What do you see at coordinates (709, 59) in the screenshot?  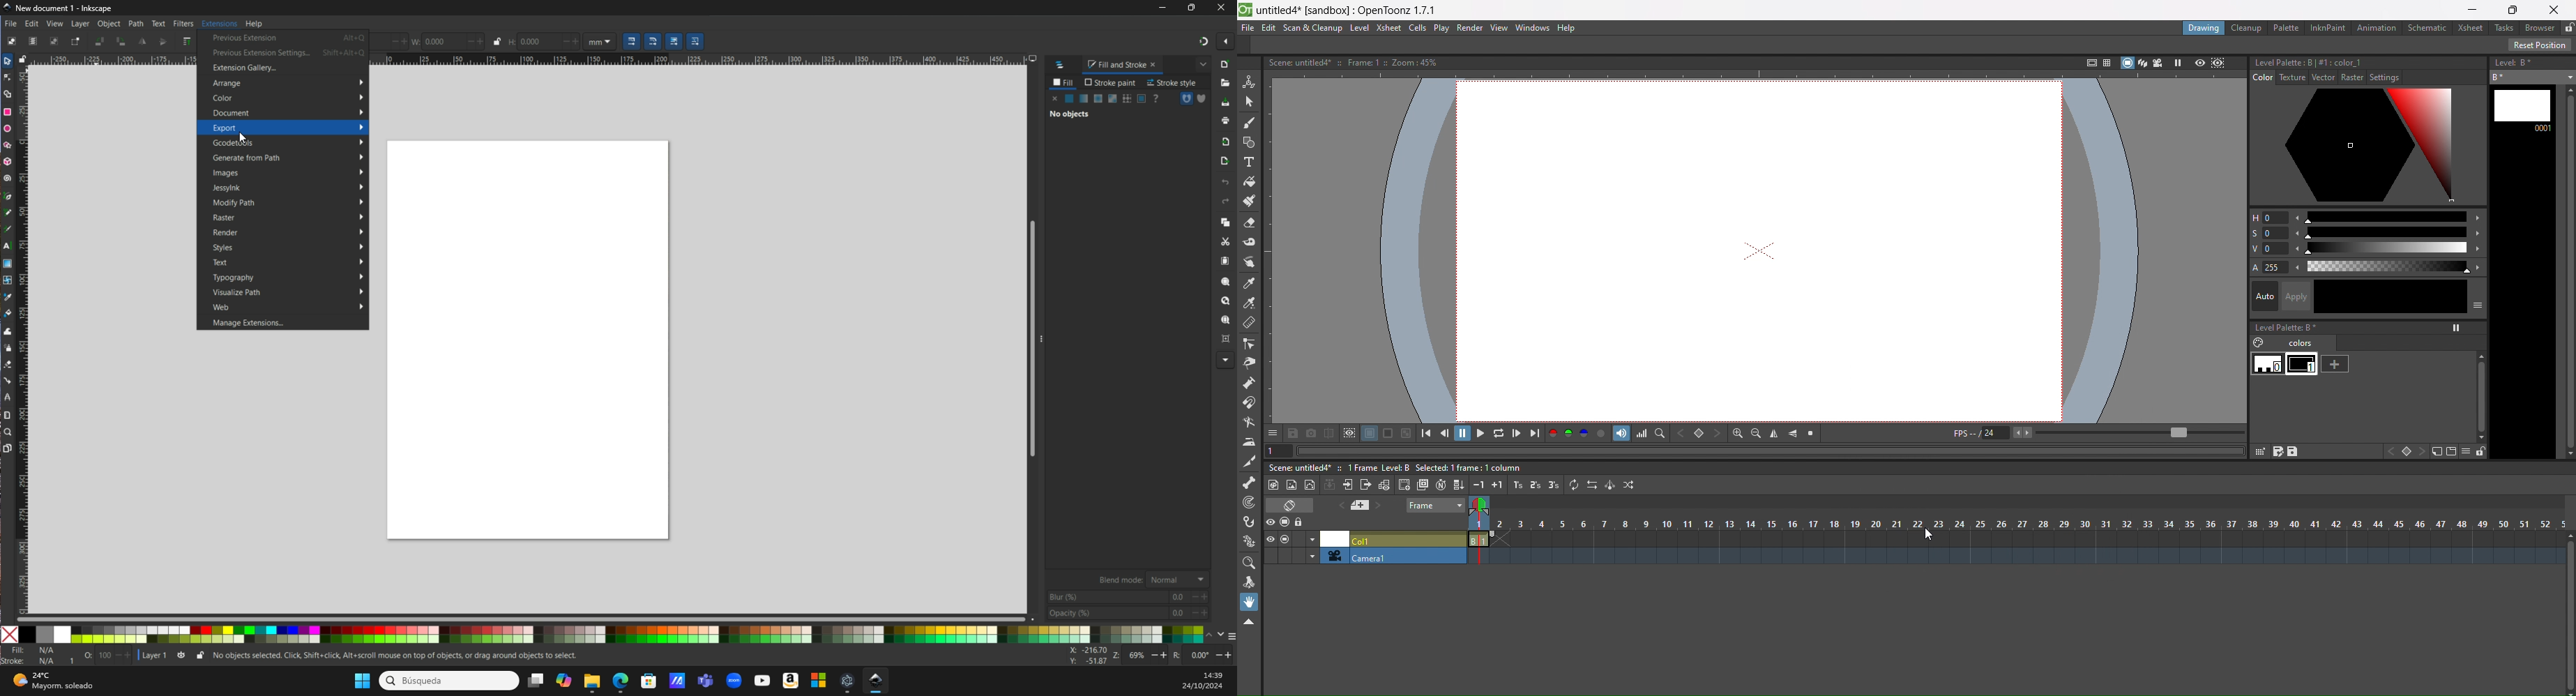 I see `horizontal scale` at bounding box center [709, 59].